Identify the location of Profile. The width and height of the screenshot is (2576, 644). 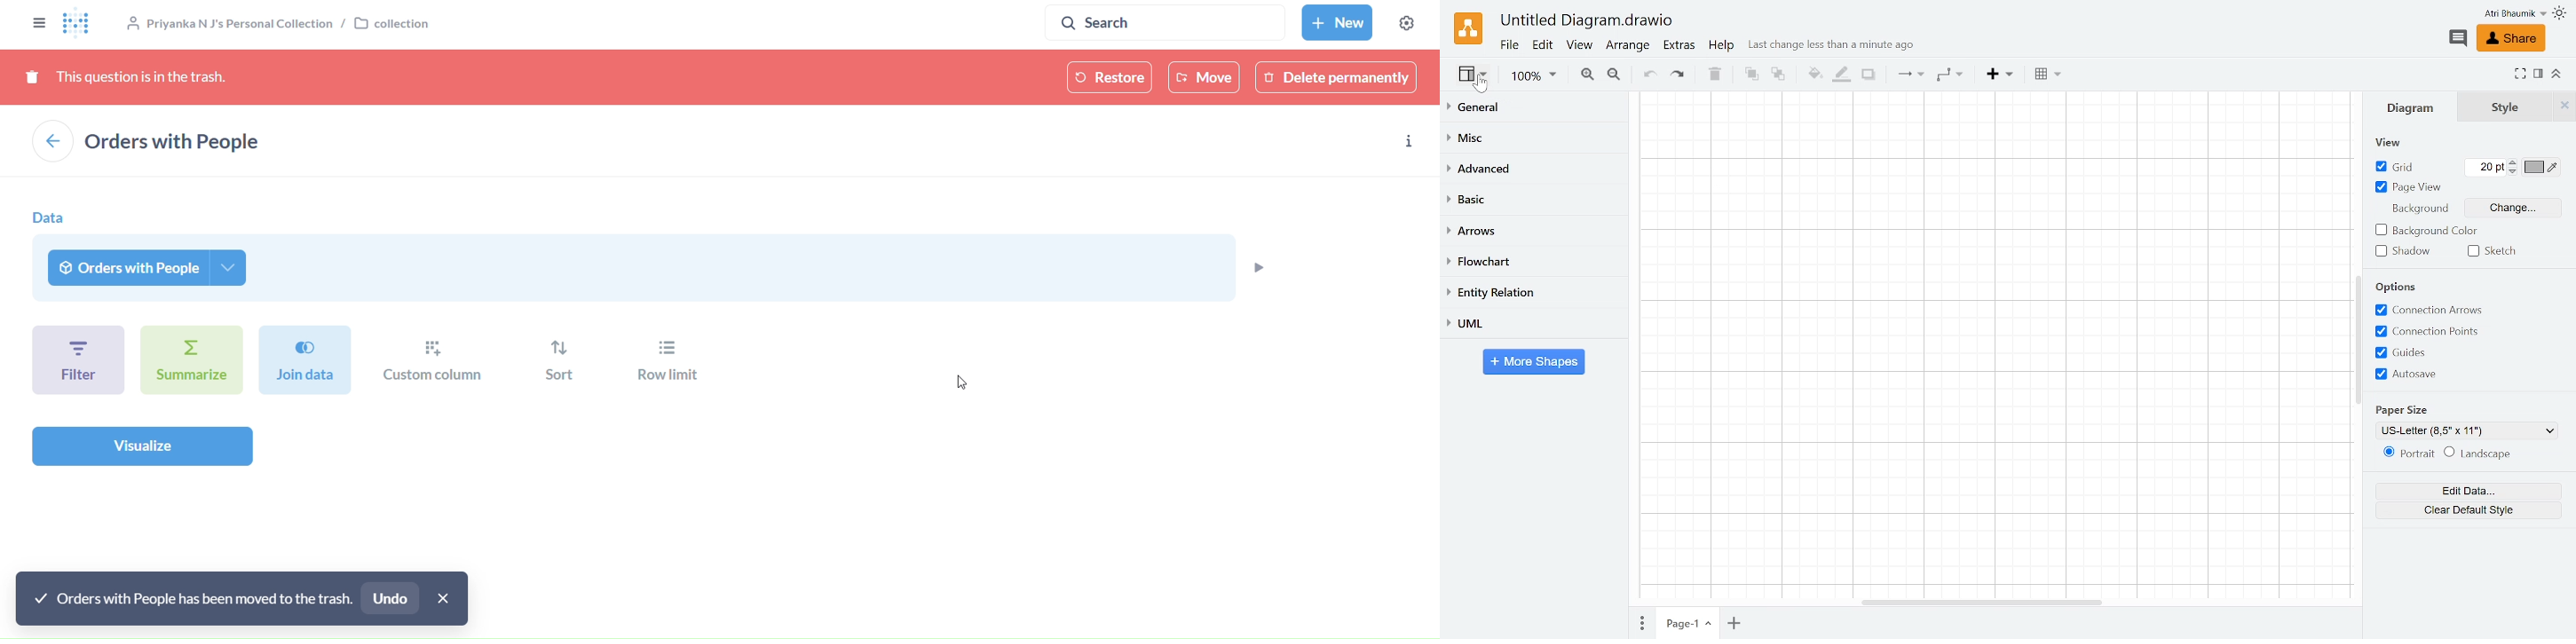
(2512, 13).